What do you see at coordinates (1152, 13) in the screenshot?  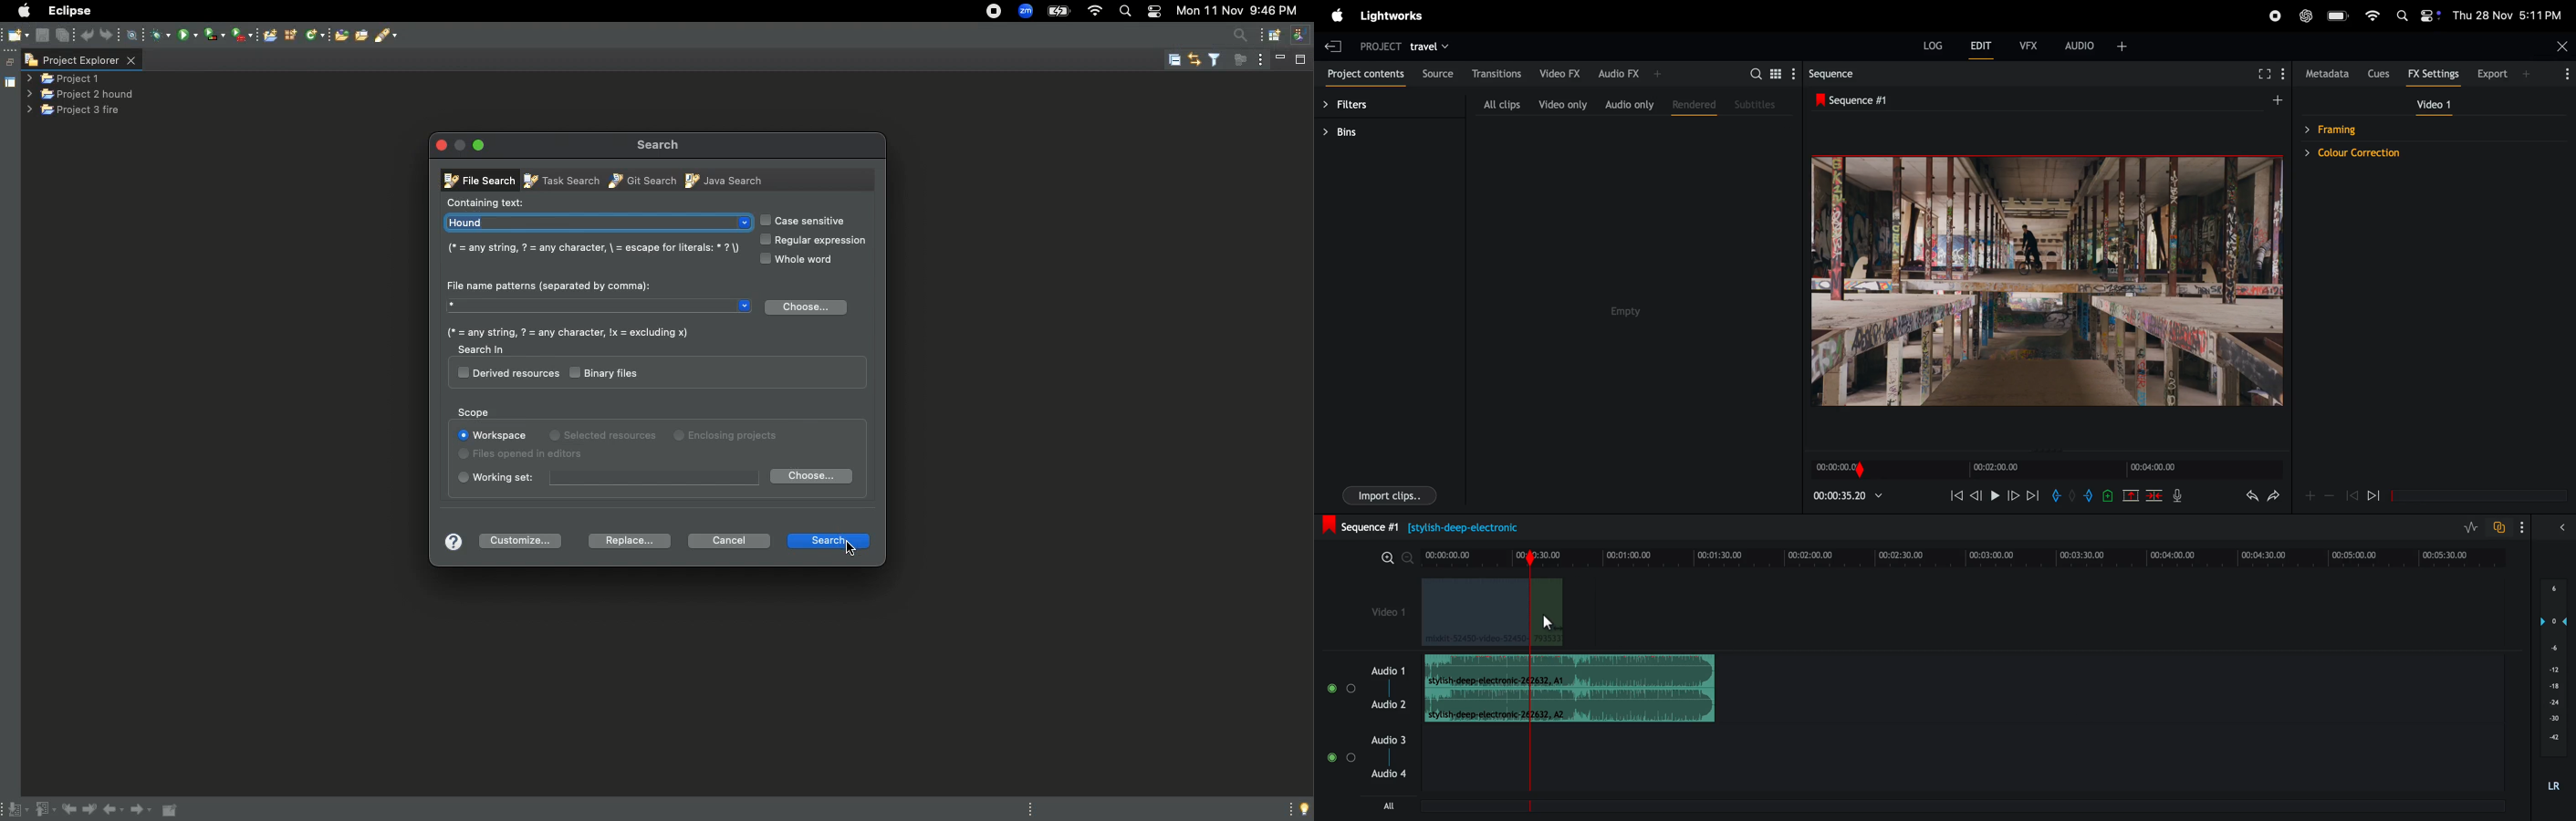 I see `Notification` at bounding box center [1152, 13].